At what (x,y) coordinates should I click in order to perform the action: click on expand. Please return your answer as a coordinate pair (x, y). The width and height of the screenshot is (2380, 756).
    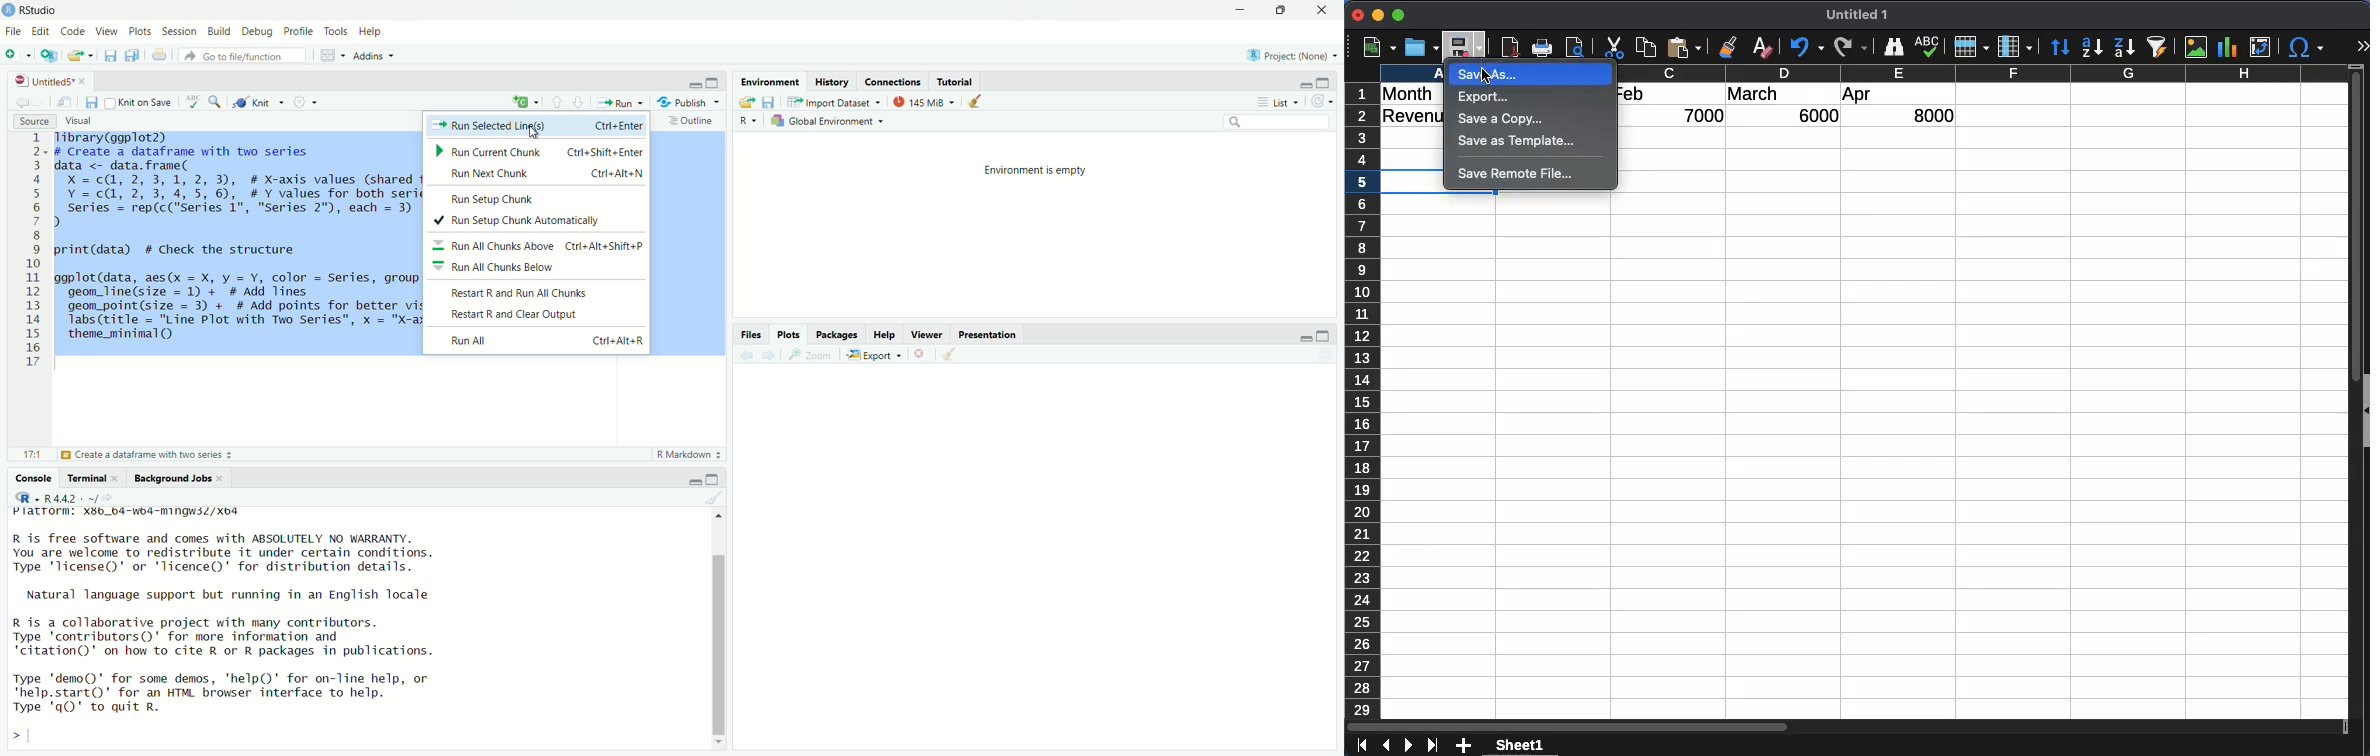
    Looking at the image, I should click on (2362, 46).